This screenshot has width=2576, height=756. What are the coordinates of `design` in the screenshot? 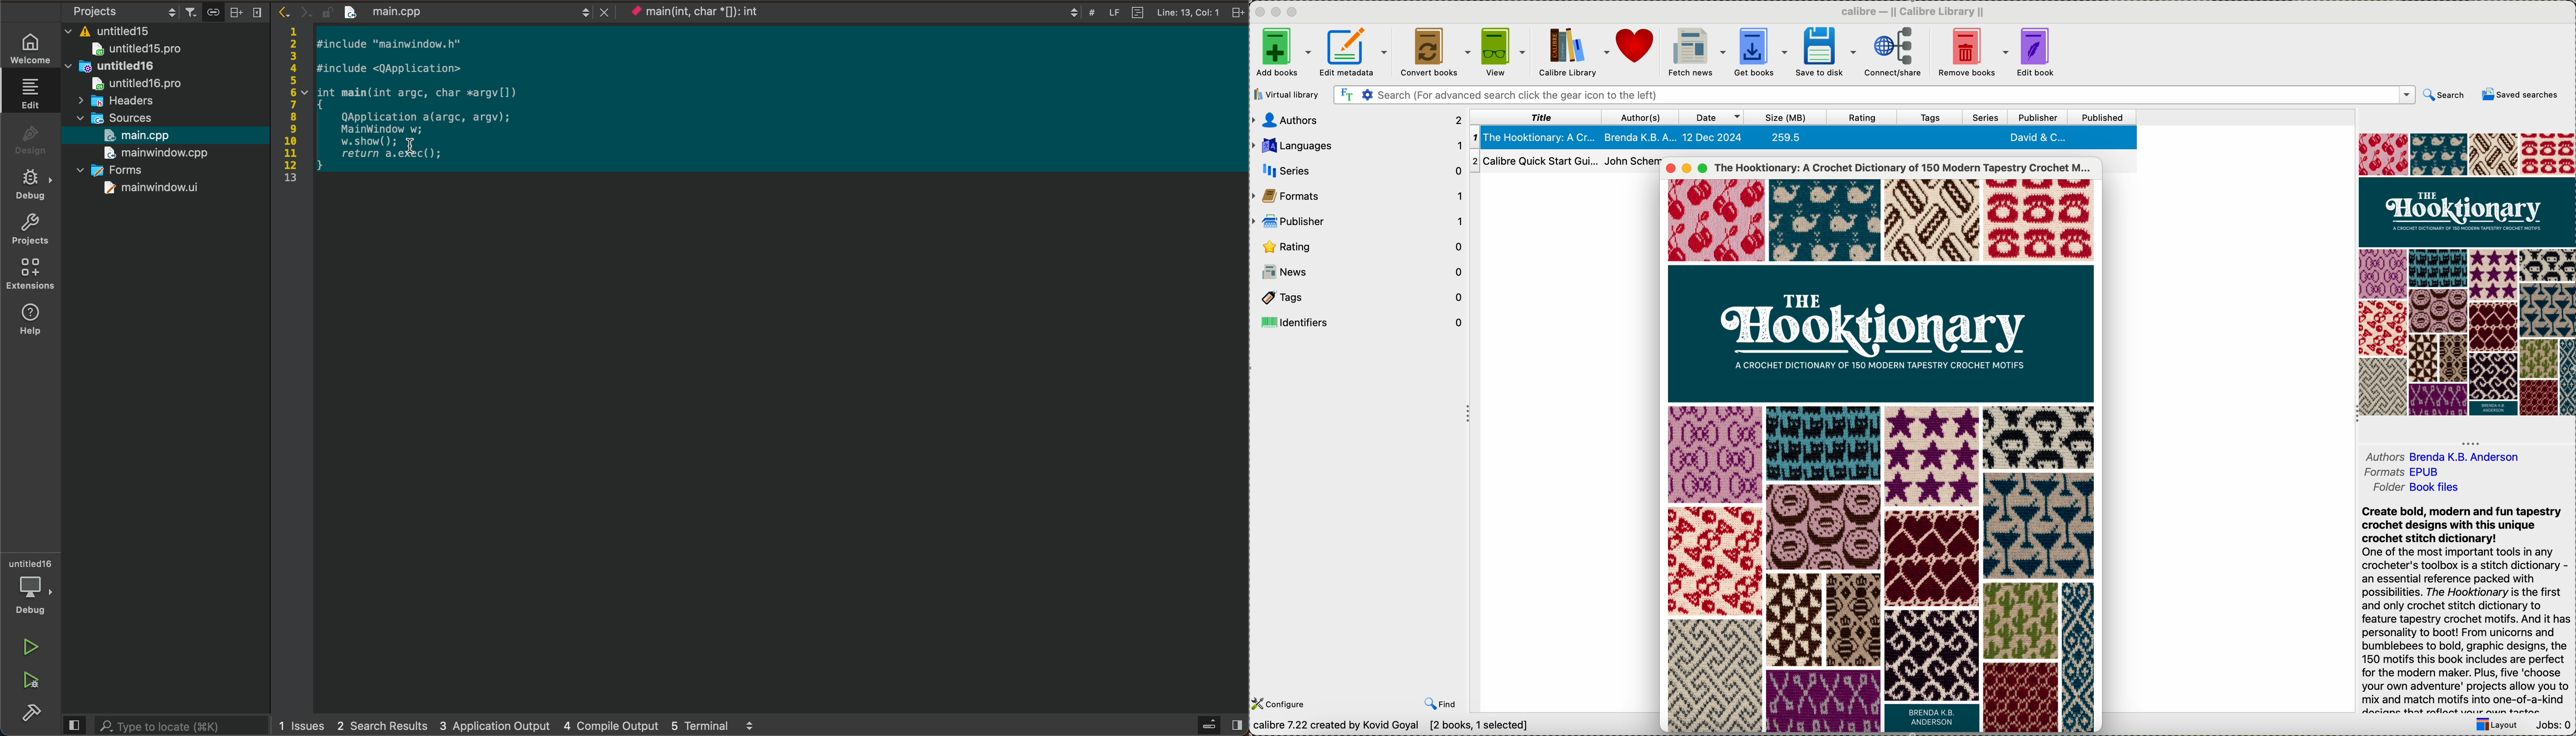 It's located at (28, 140).